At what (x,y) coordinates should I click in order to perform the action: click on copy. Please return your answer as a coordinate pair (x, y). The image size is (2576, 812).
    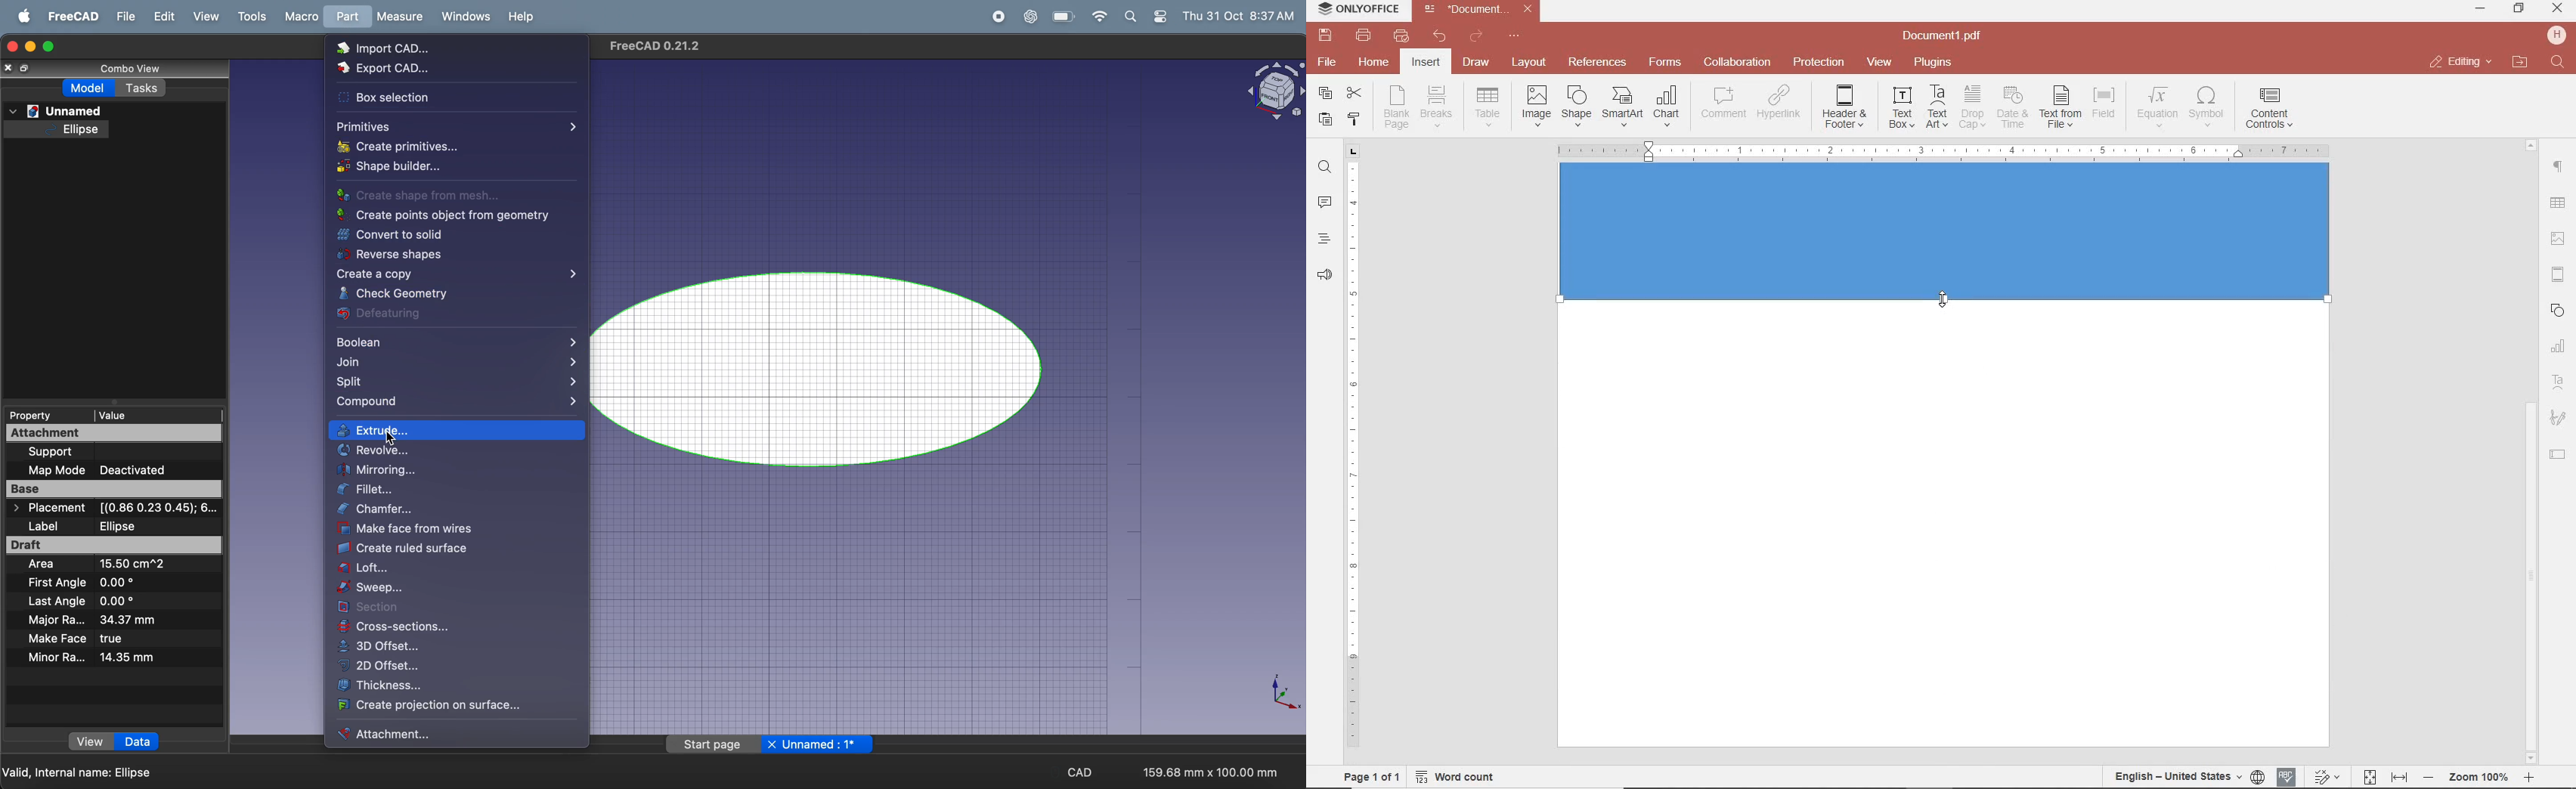
    Looking at the image, I should click on (1325, 94).